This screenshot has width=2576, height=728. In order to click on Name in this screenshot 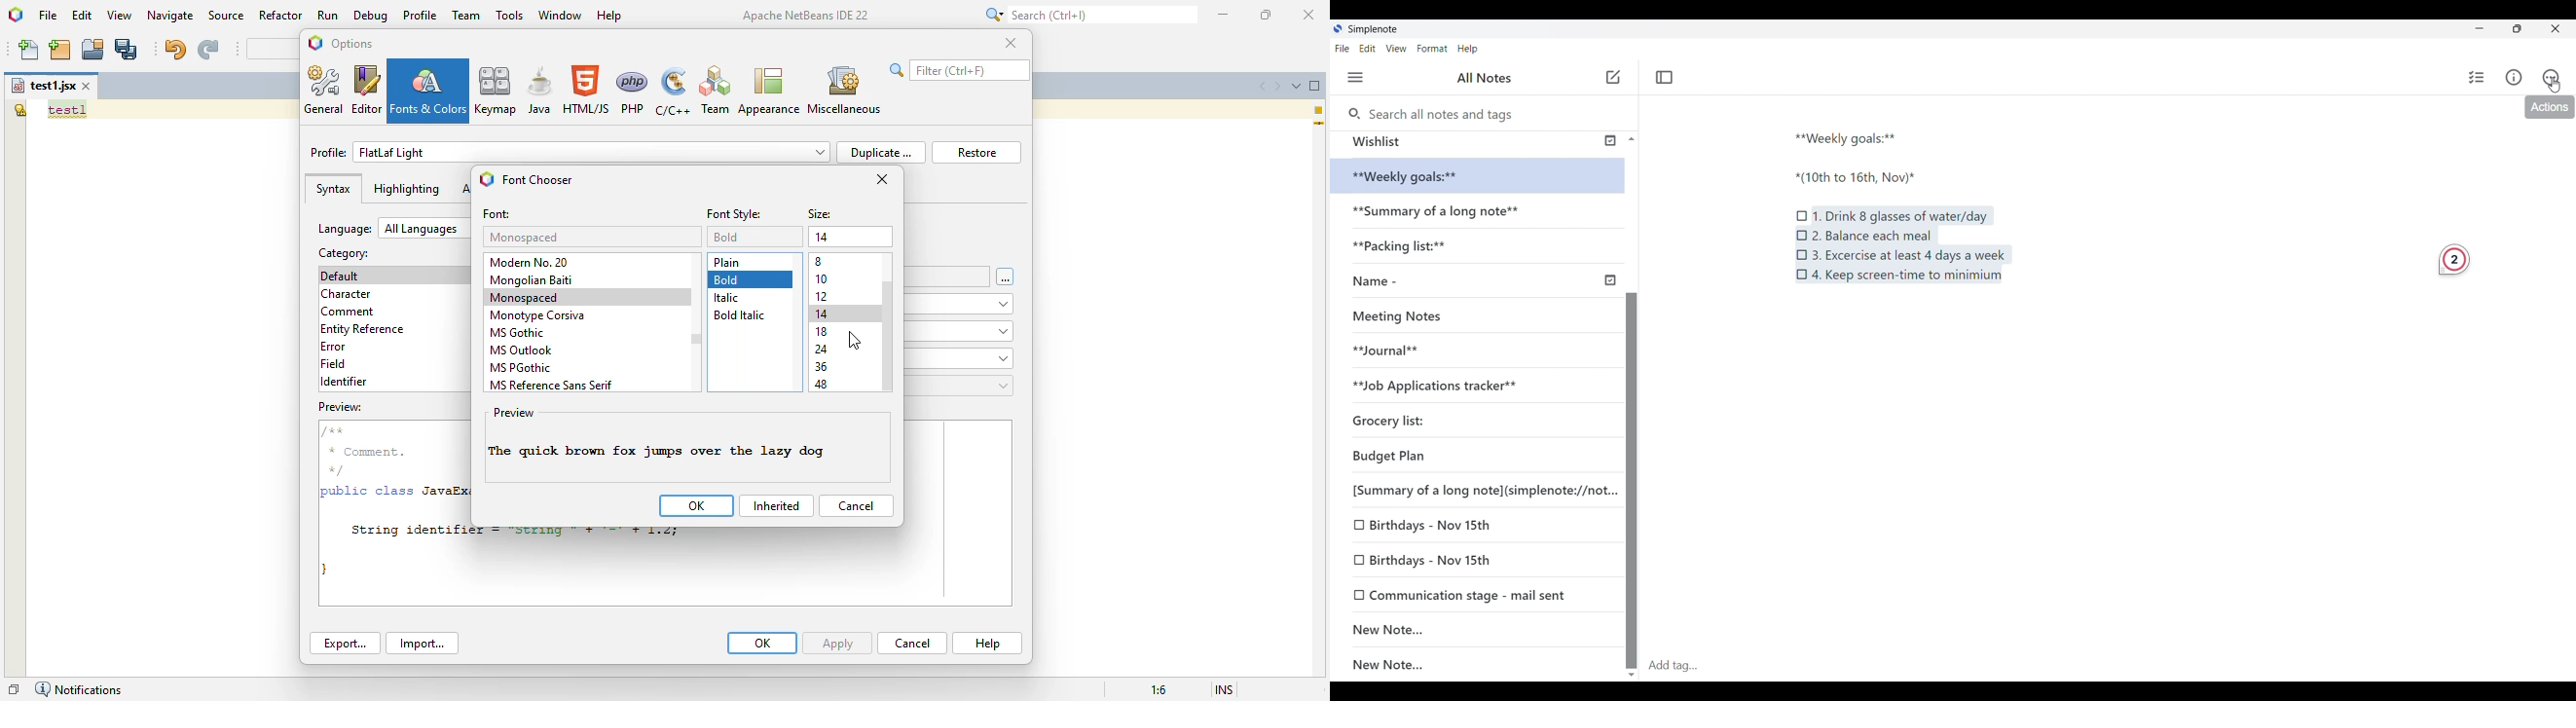, I will do `click(1482, 282)`.